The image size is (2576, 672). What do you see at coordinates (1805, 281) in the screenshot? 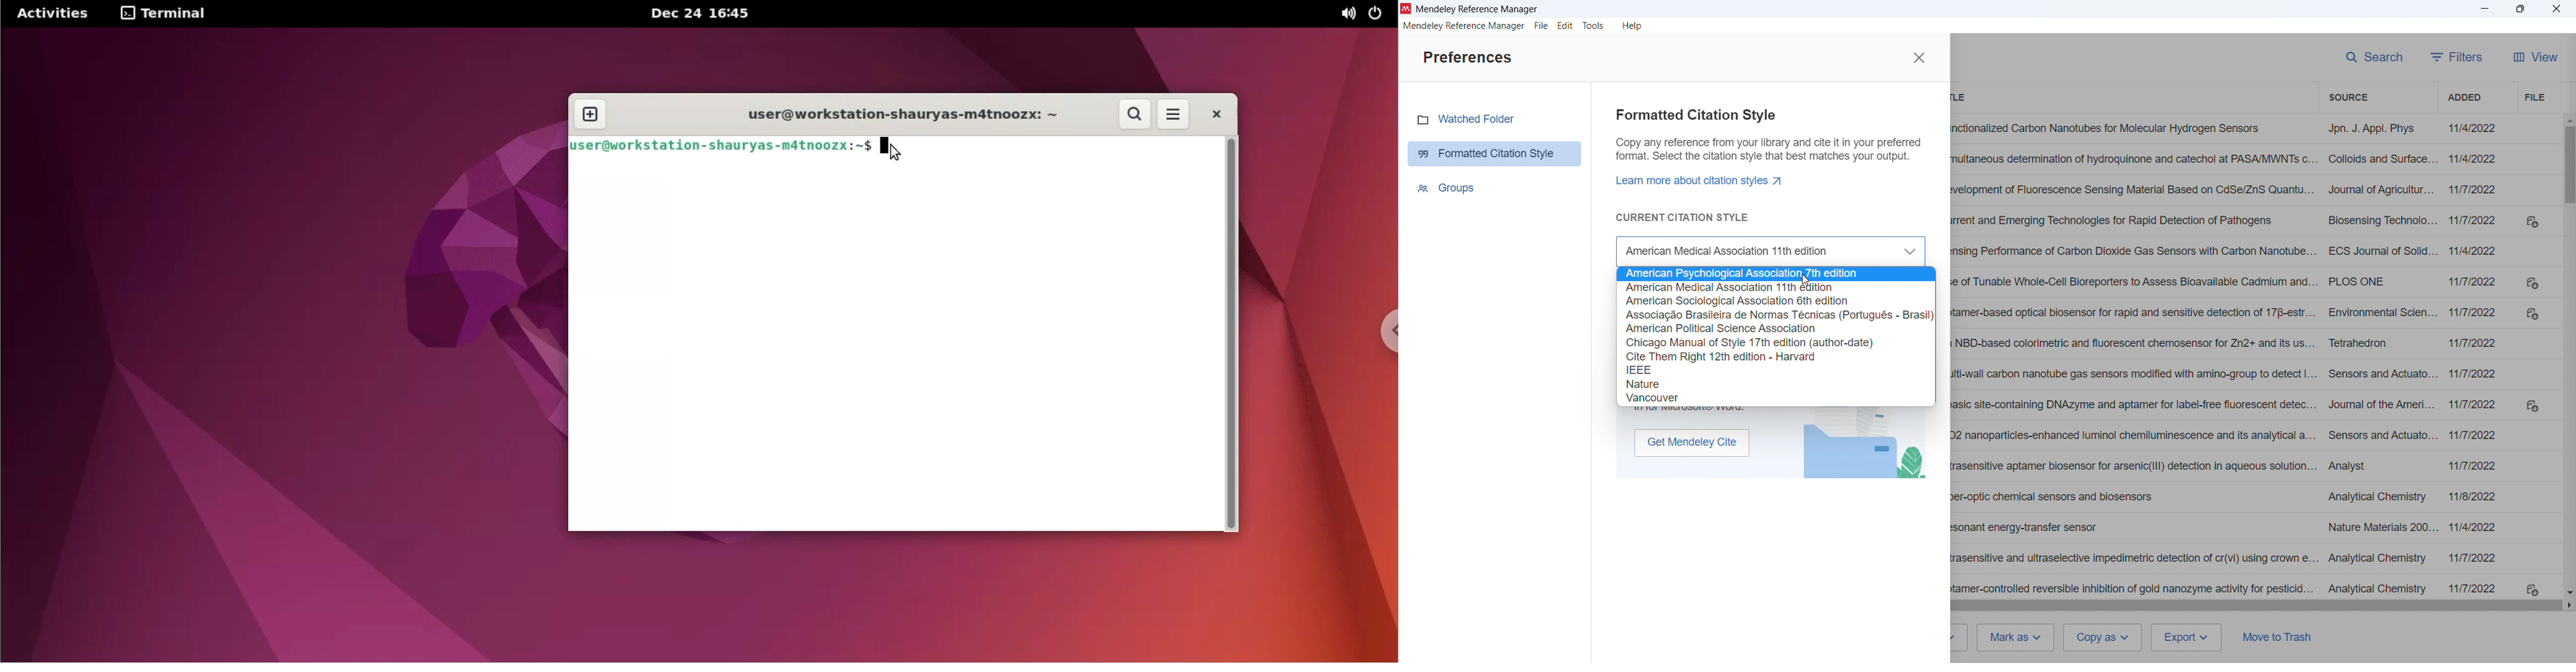
I see `Cursor` at bounding box center [1805, 281].